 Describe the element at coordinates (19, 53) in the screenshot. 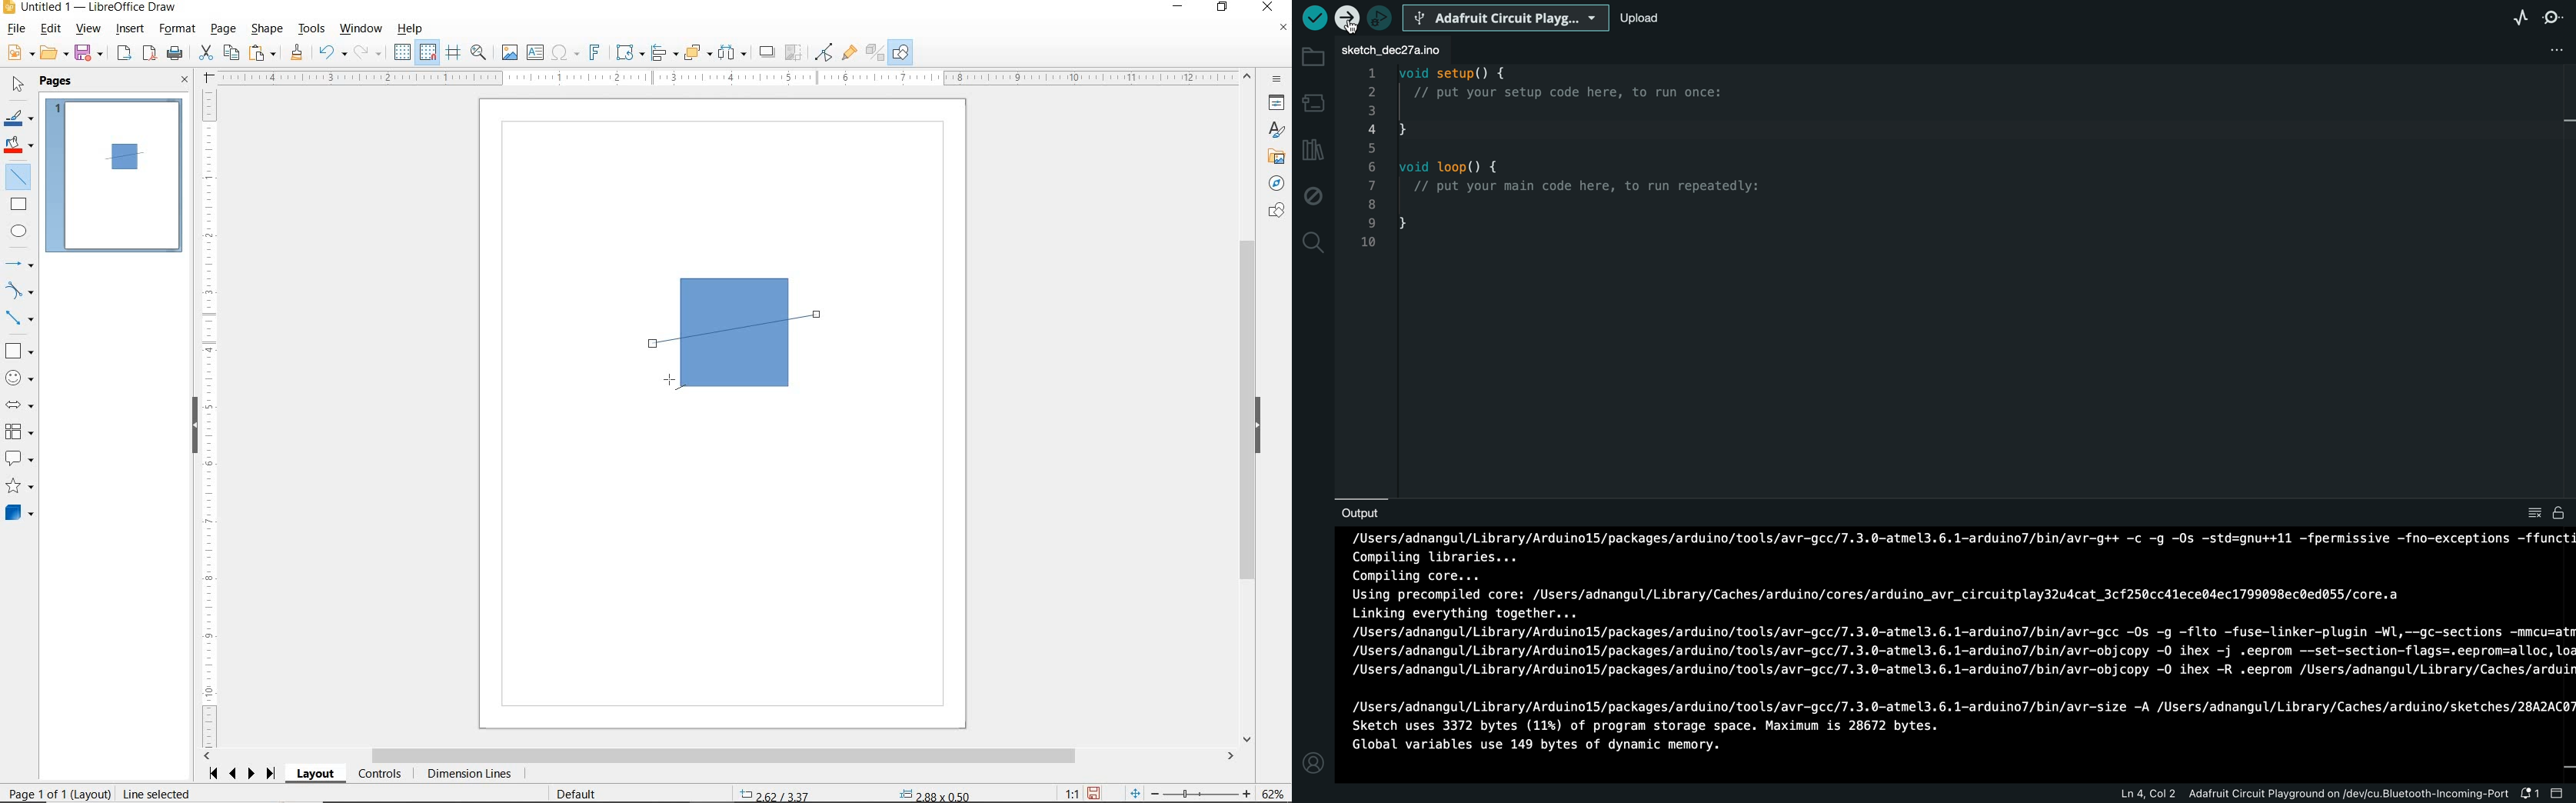

I see `NEW` at that location.